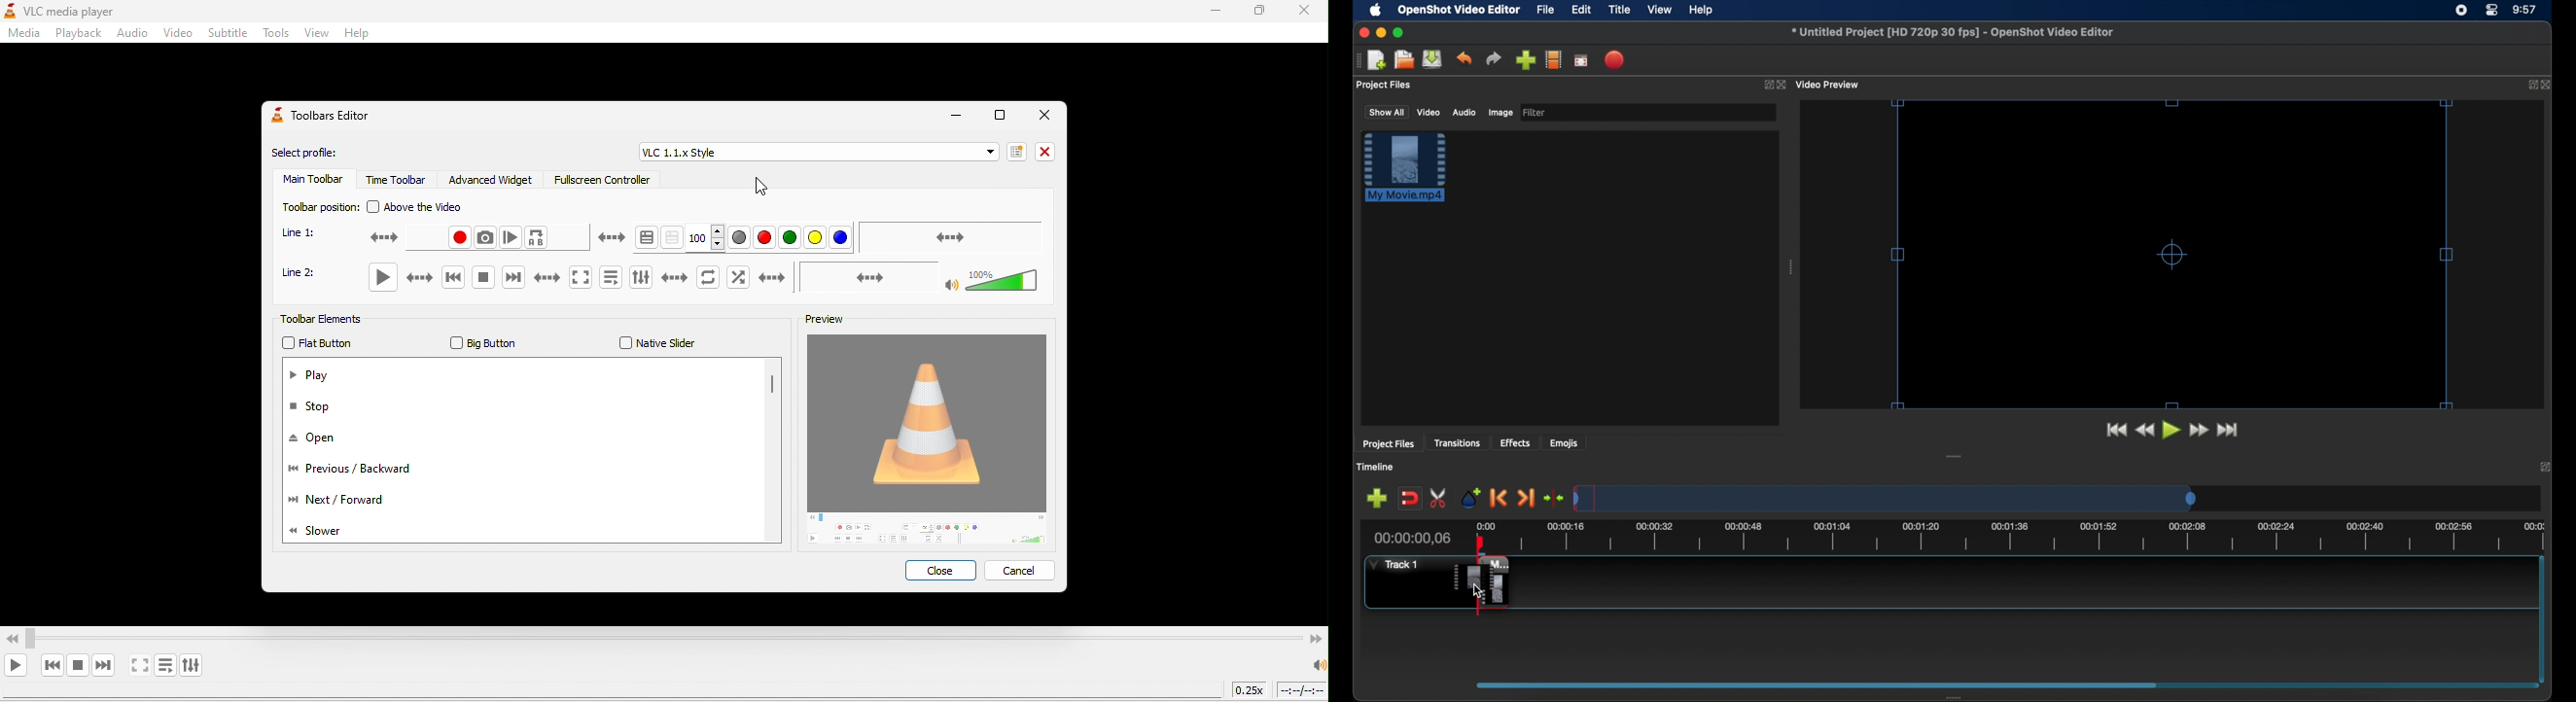 The width and height of the screenshot is (2576, 728). What do you see at coordinates (194, 663) in the screenshot?
I see `show extended settings` at bounding box center [194, 663].